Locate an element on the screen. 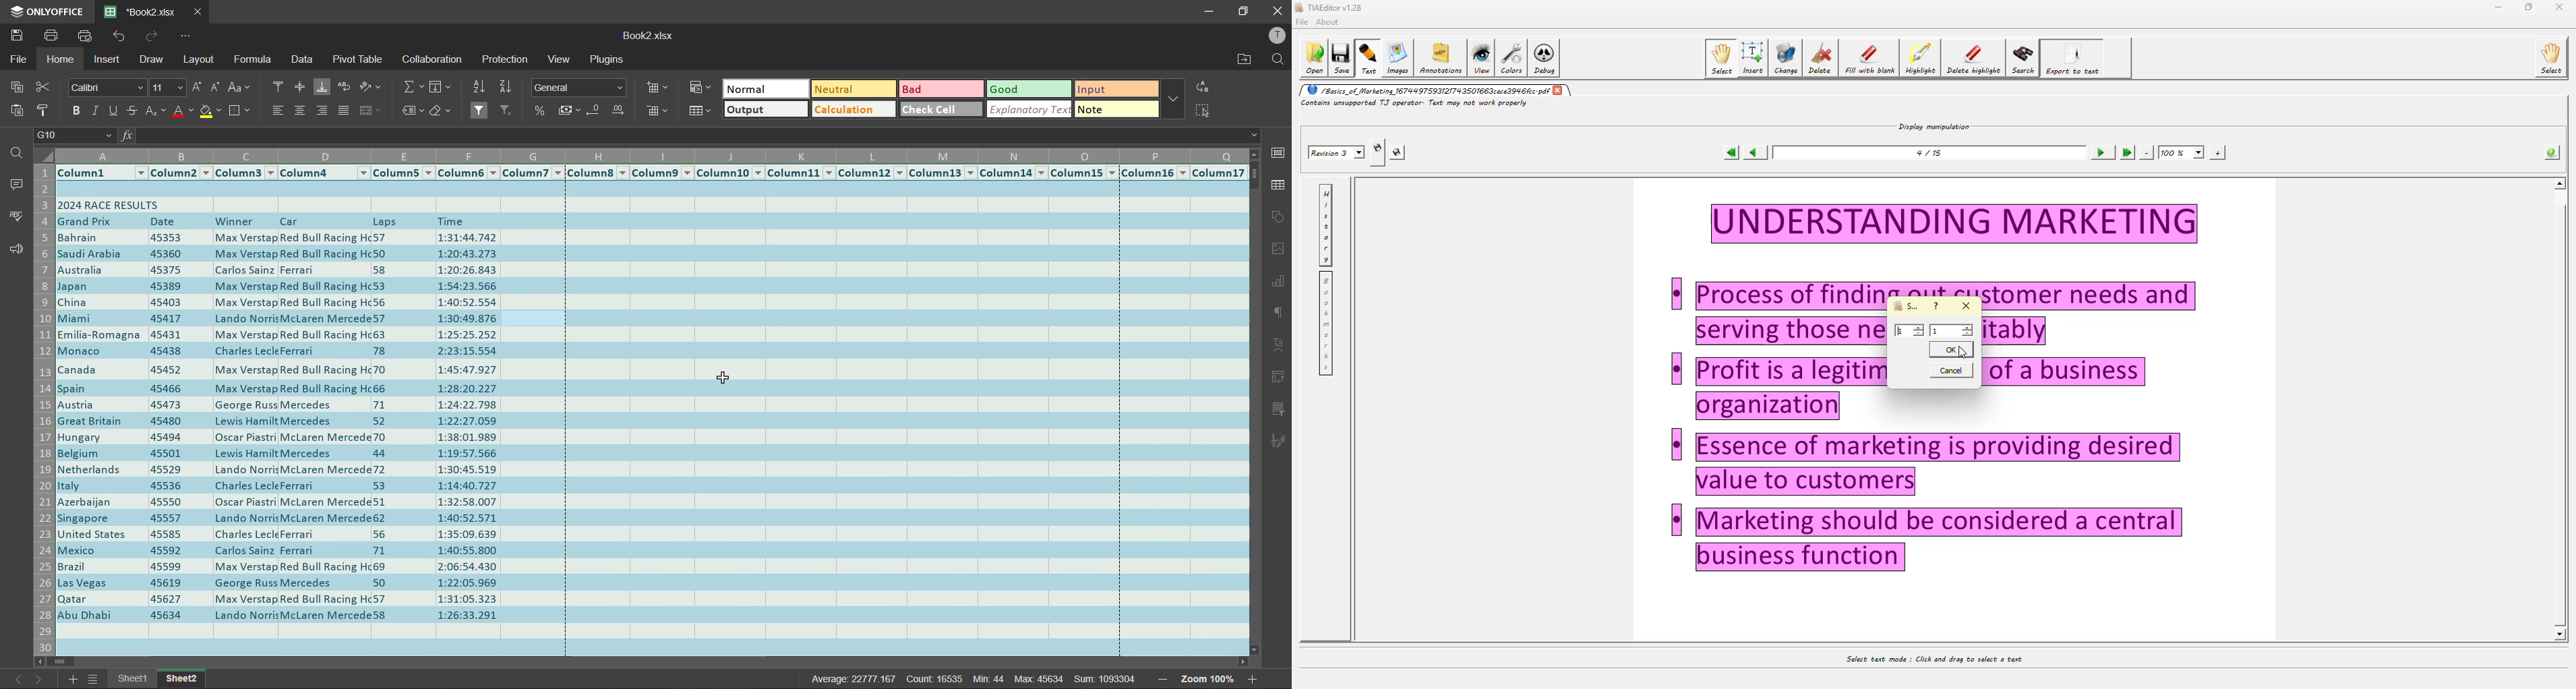 Image resolution: width=2576 pixels, height=700 pixels. draw is located at coordinates (152, 61).